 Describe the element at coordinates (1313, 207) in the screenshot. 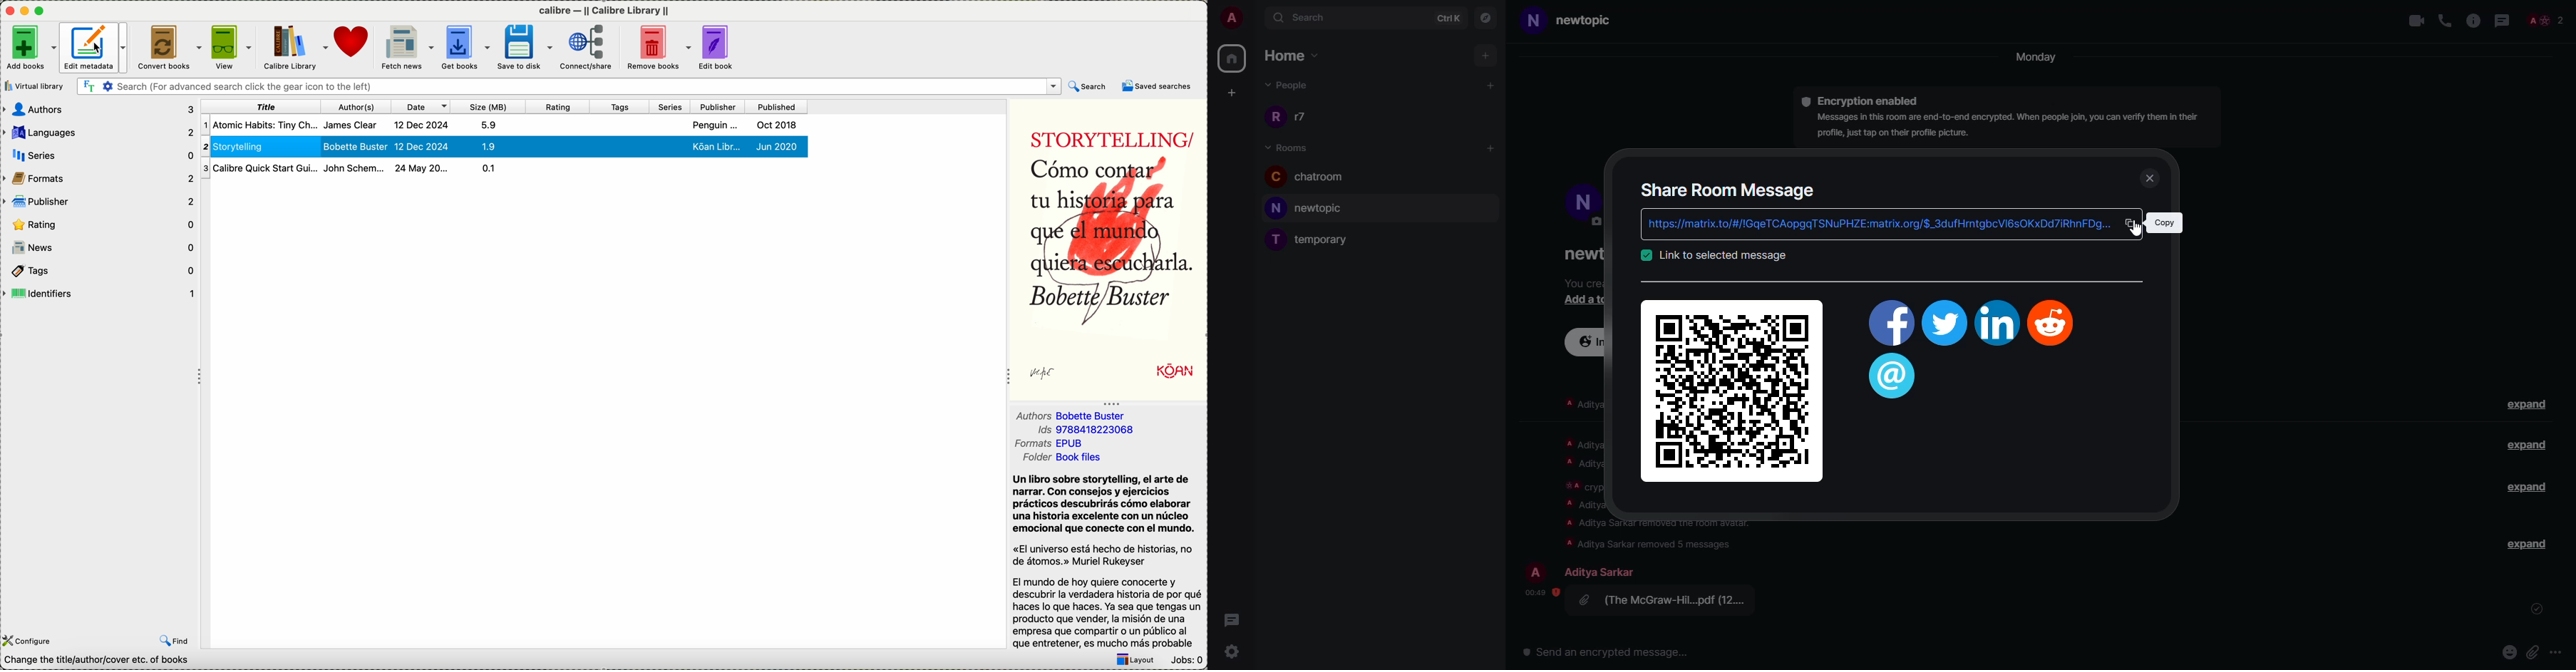

I see `new topic` at that location.